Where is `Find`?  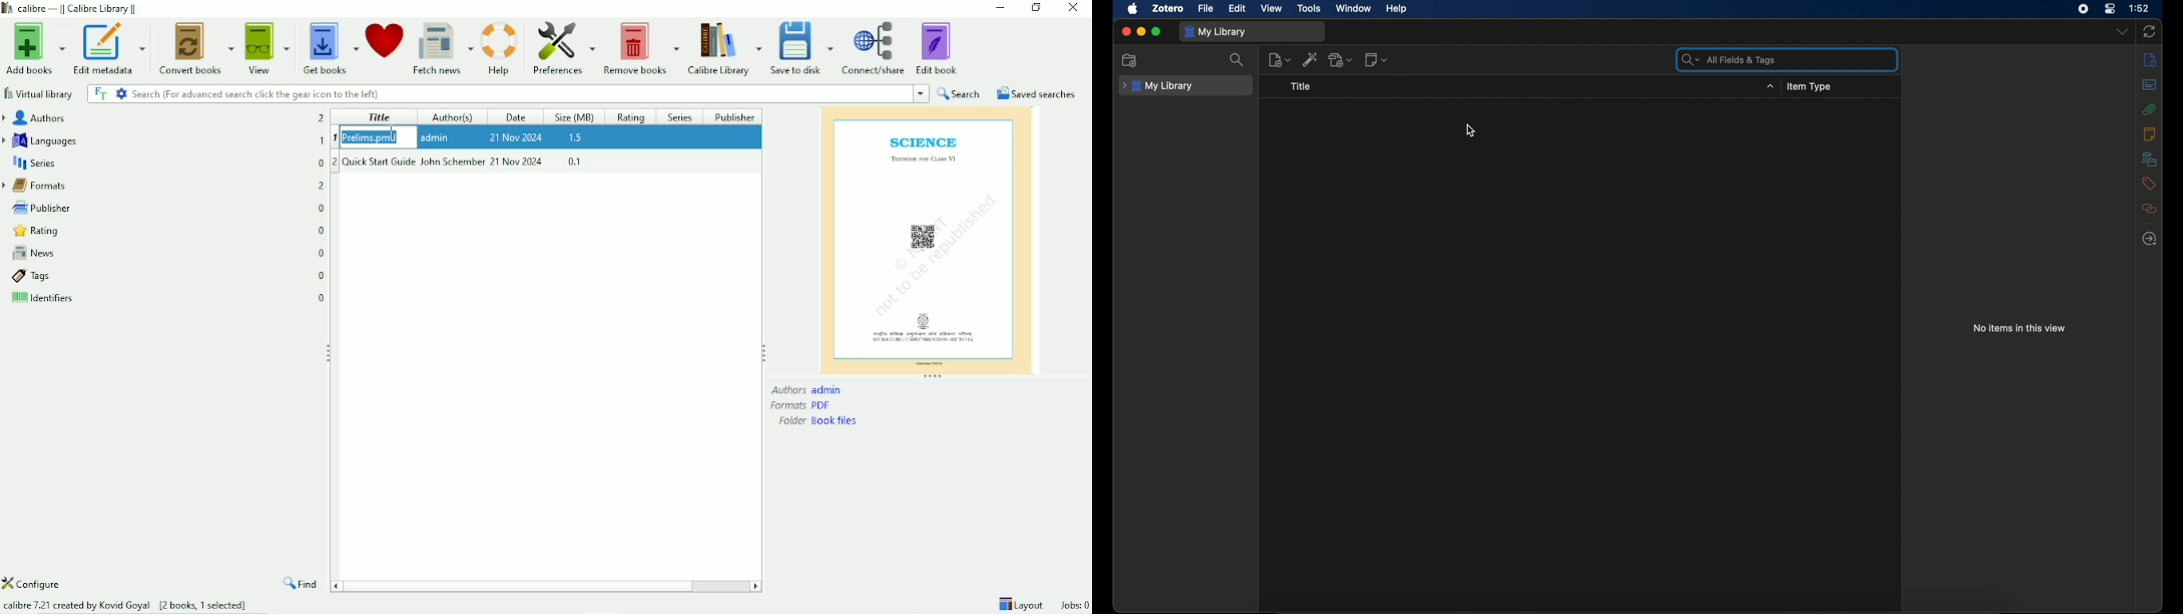
Find is located at coordinates (302, 584).